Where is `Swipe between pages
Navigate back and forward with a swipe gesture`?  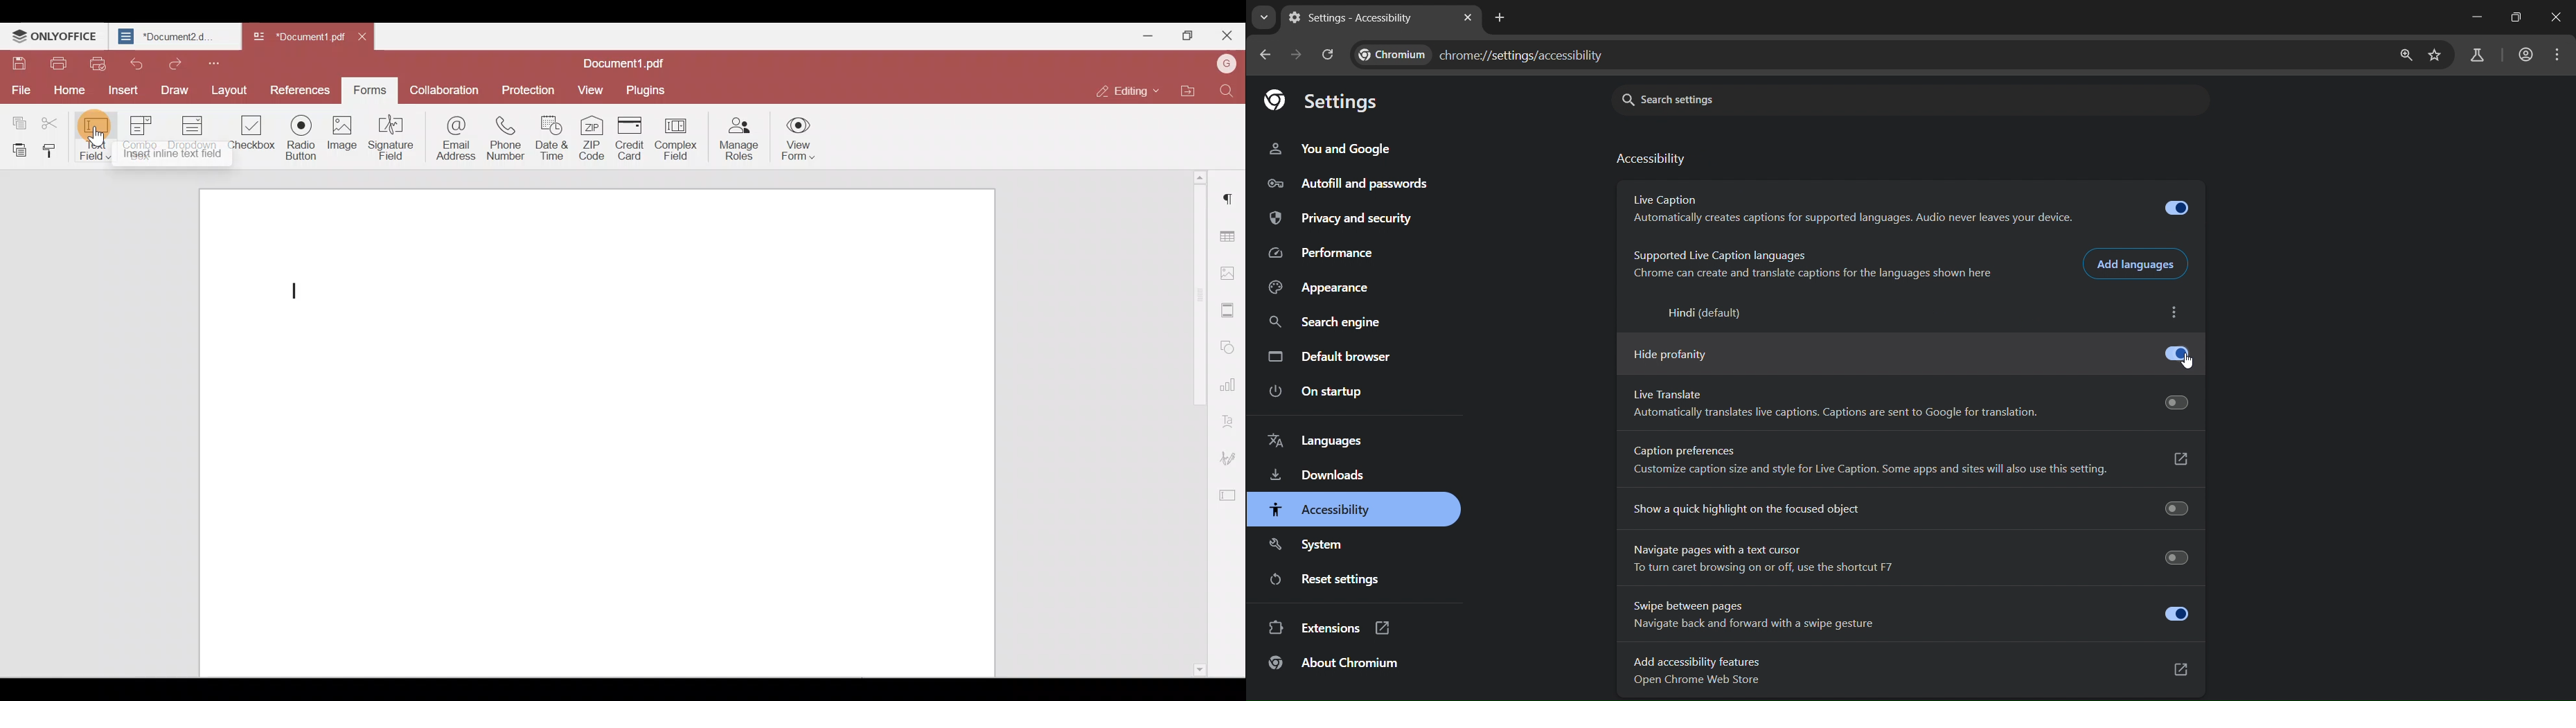
Swipe between pages
Navigate back and forward with a swipe gesture is located at coordinates (1909, 614).